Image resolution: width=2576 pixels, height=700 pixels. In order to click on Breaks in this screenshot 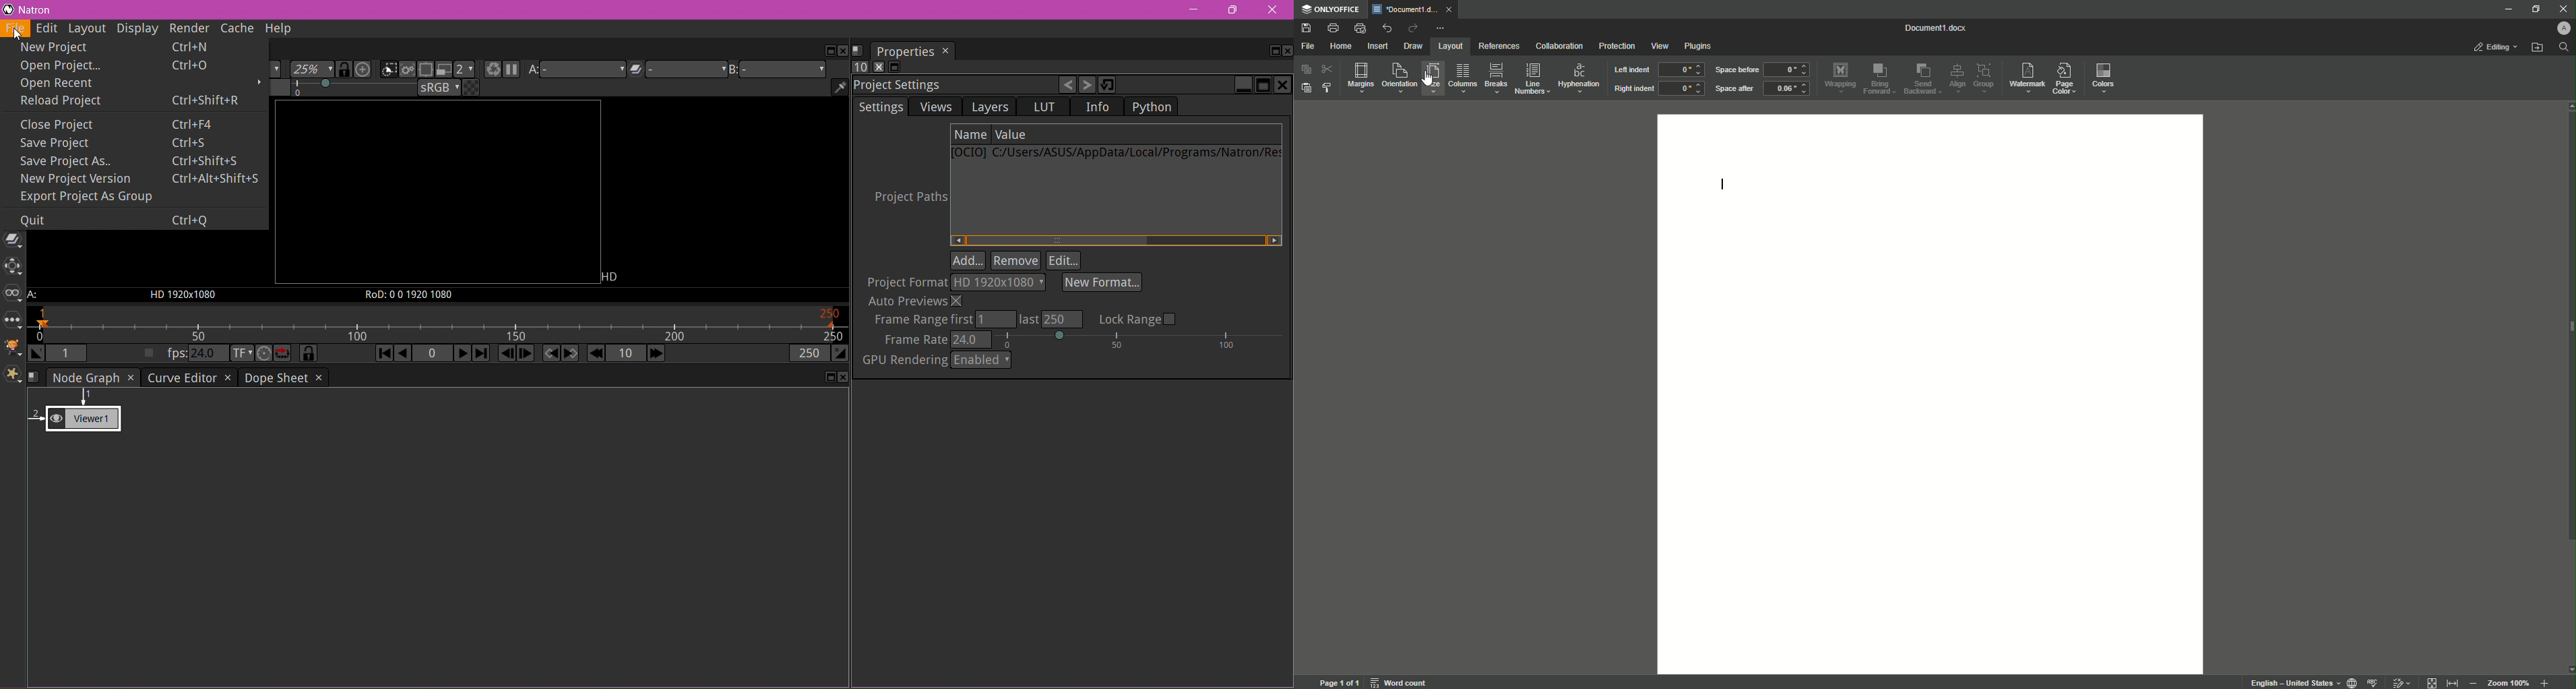, I will do `click(1496, 79)`.